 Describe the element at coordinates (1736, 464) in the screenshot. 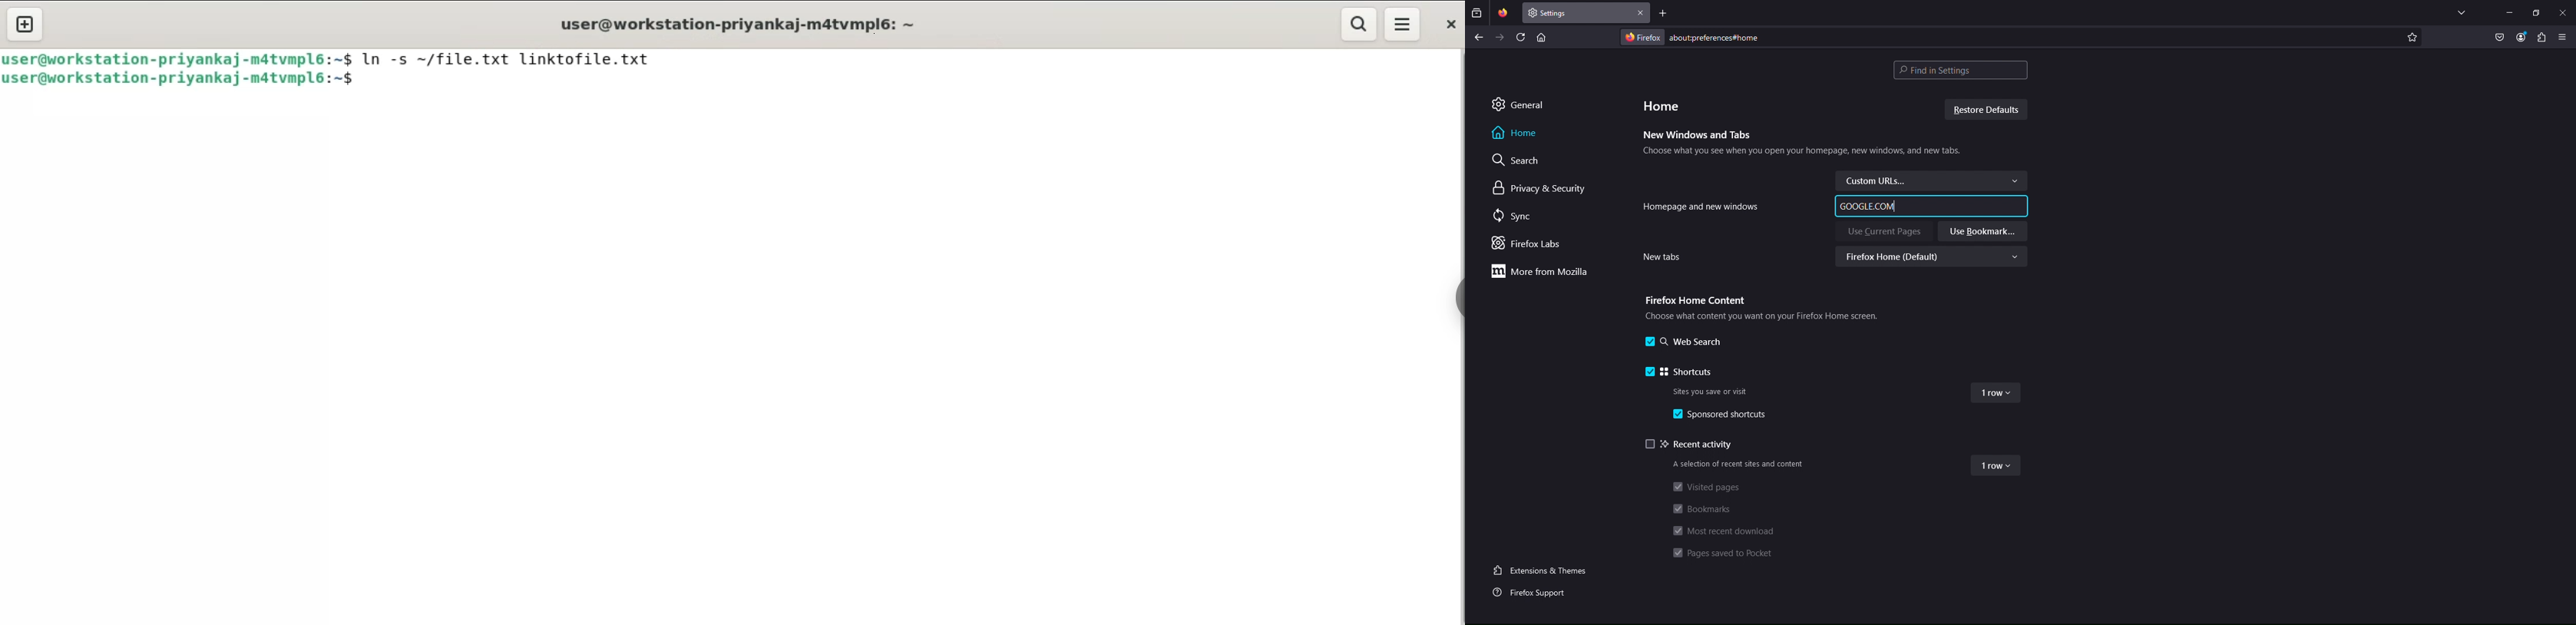

I see `A selection of recent sites and content` at that location.